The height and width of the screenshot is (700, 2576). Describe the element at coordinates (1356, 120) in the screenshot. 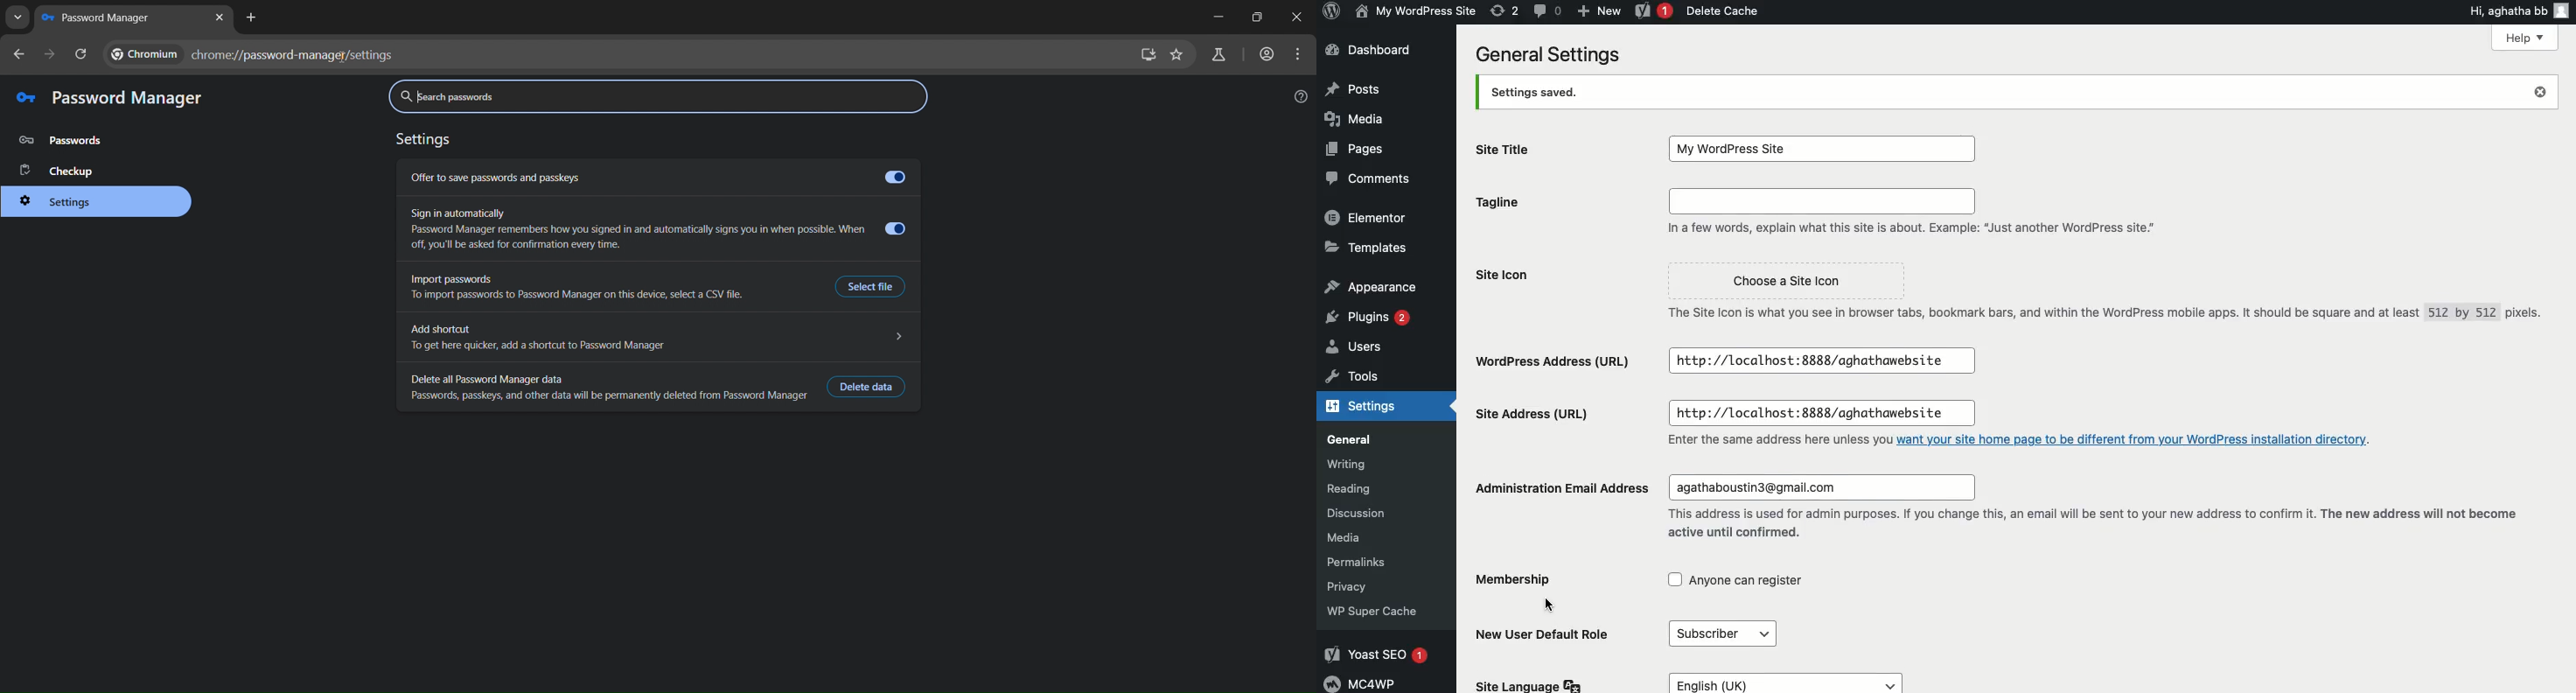

I see `Media` at that location.